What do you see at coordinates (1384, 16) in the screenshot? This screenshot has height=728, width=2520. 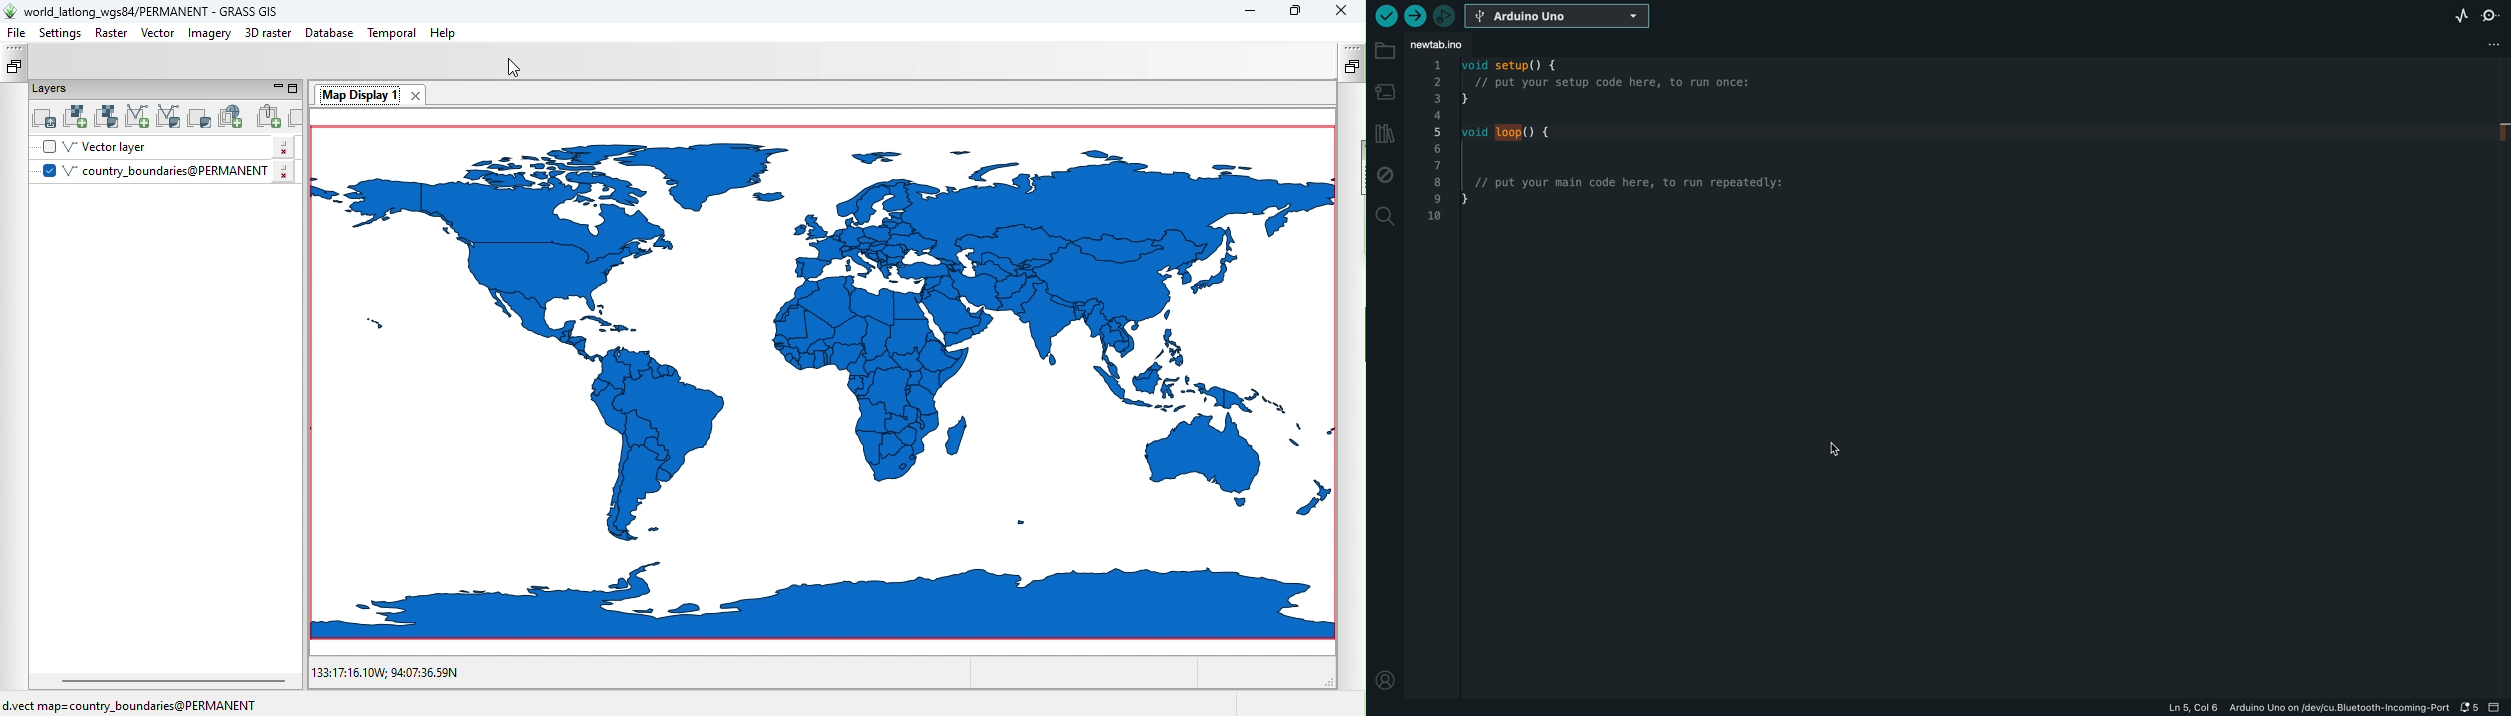 I see `verify` at bounding box center [1384, 16].